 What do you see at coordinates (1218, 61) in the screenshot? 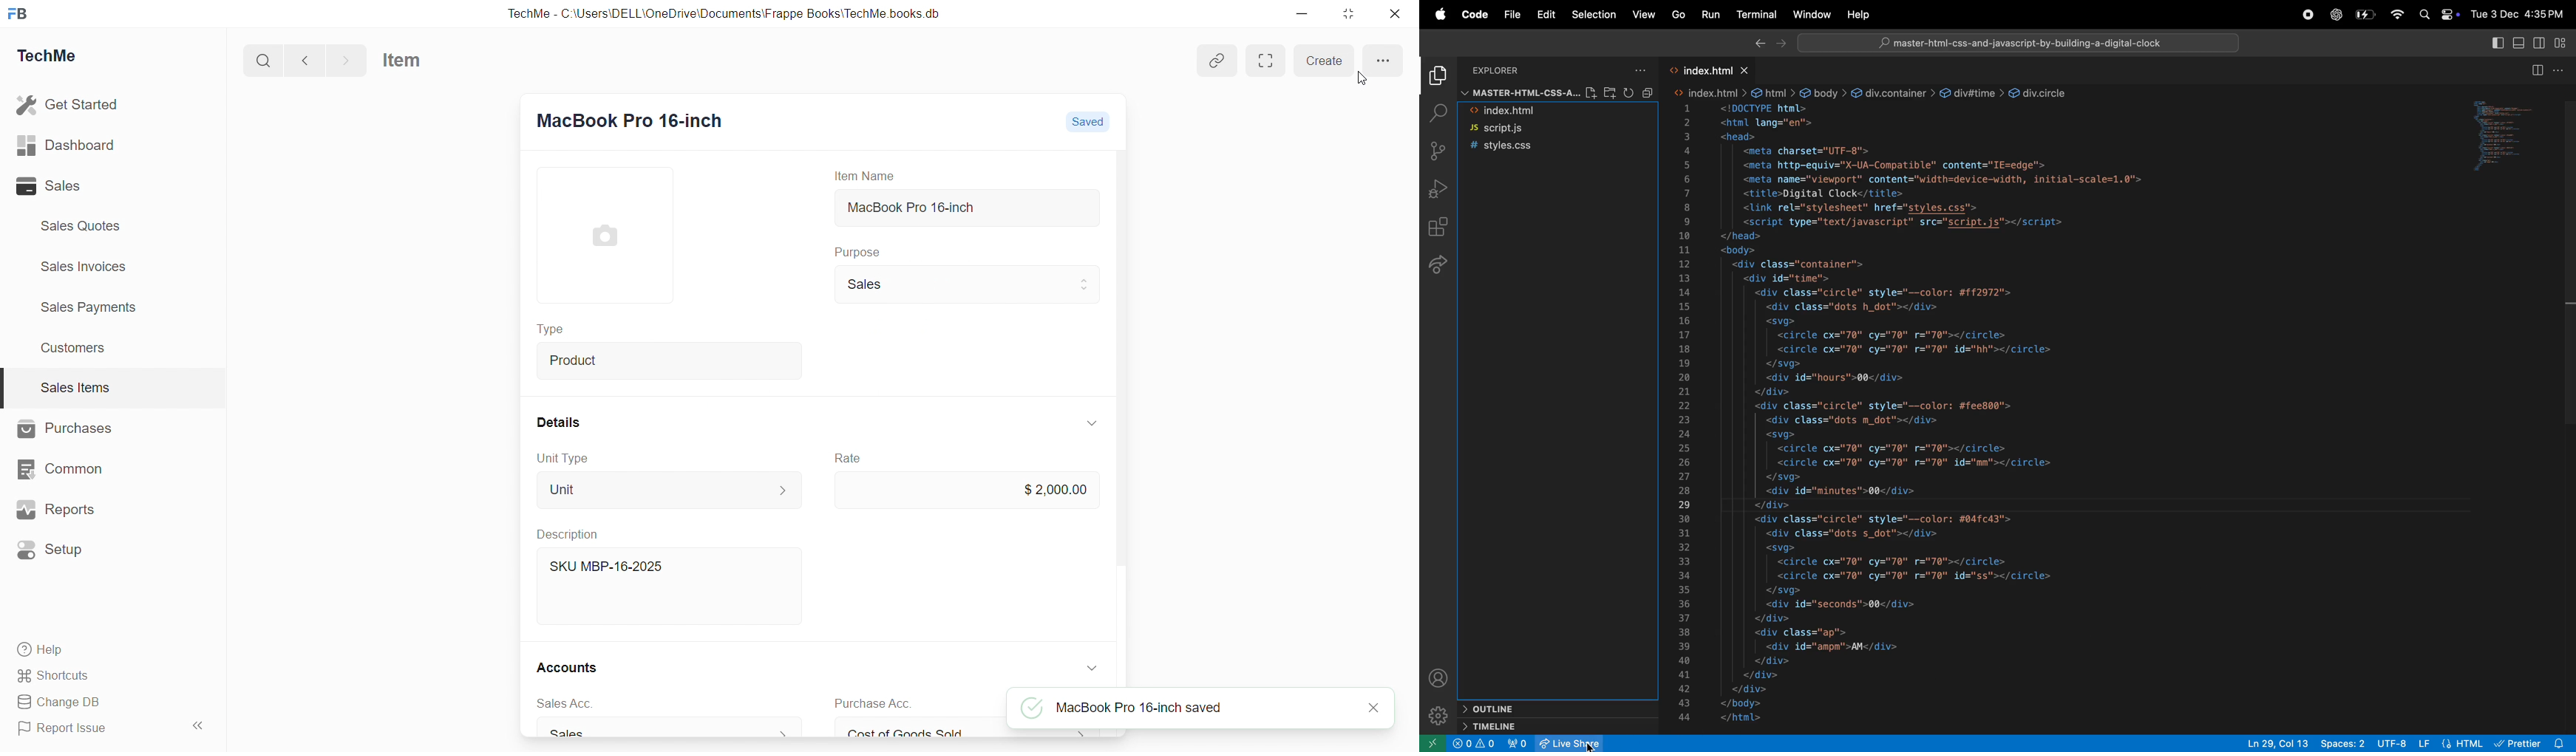
I see `share link` at bounding box center [1218, 61].